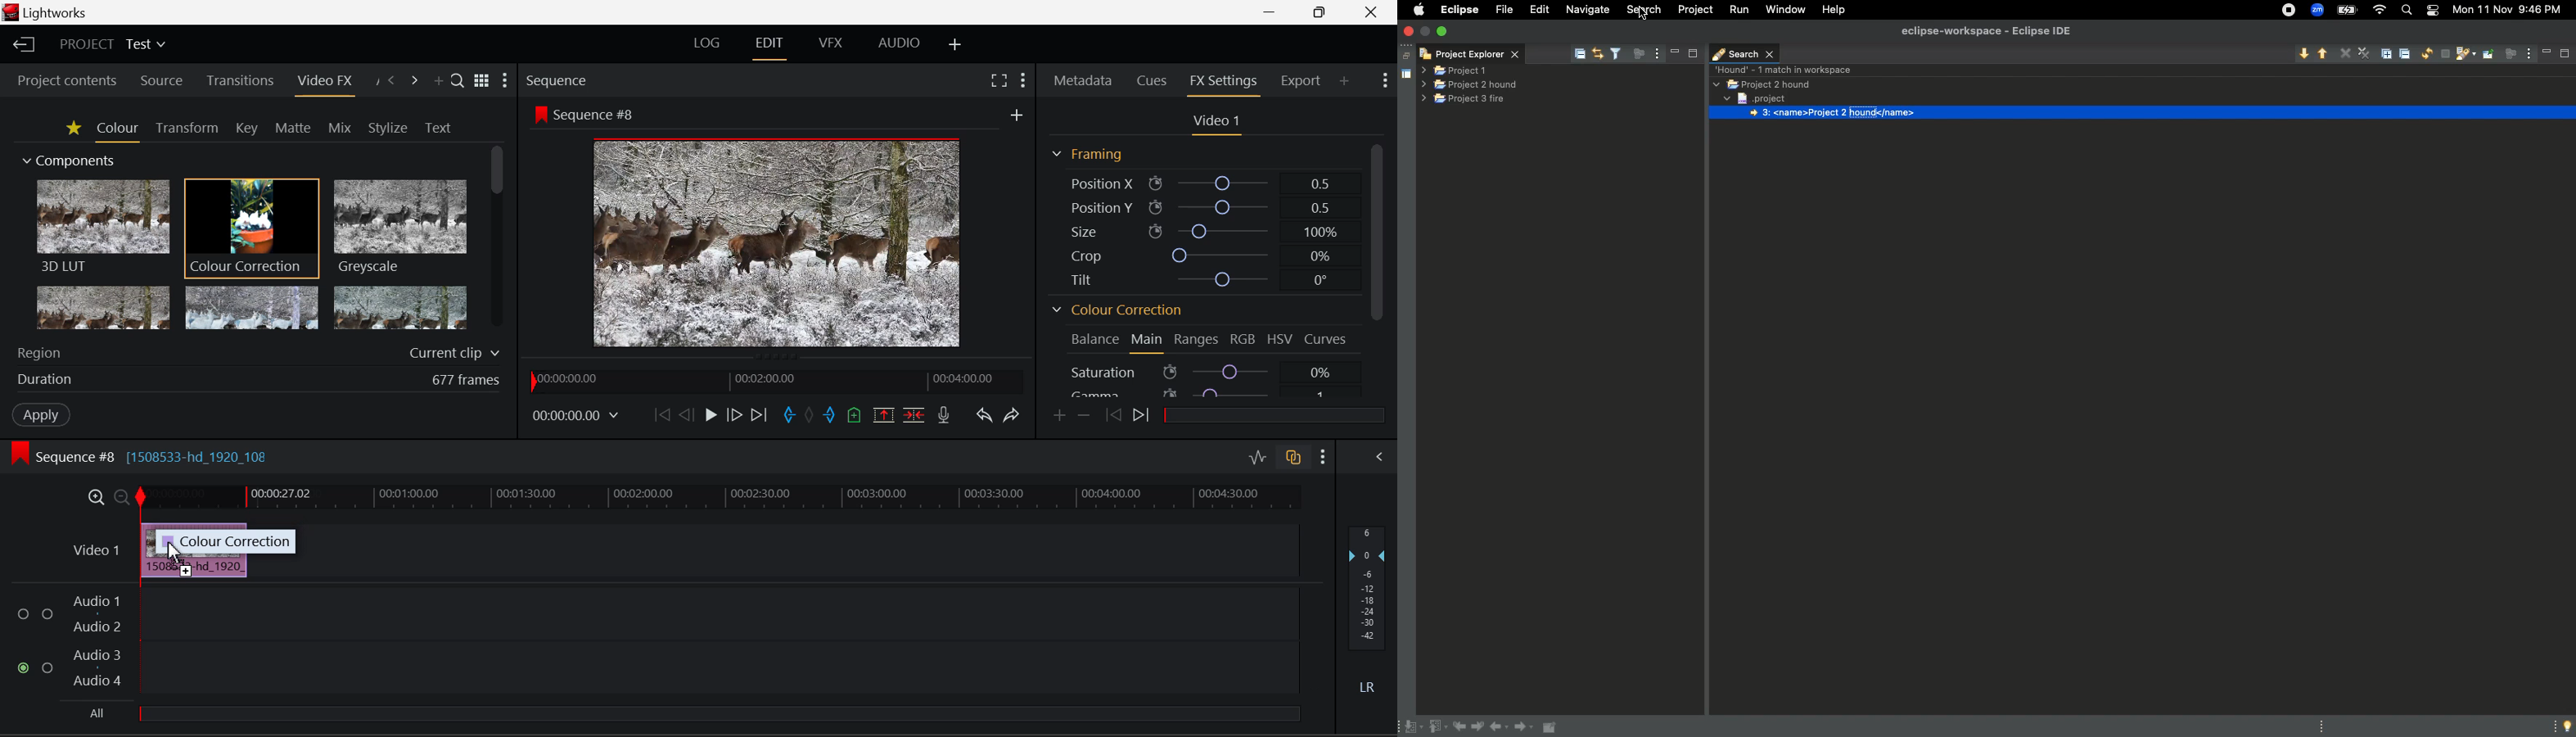 This screenshot has width=2576, height=756. Describe the element at coordinates (122, 498) in the screenshot. I see `Timeline Zoom Out` at that location.